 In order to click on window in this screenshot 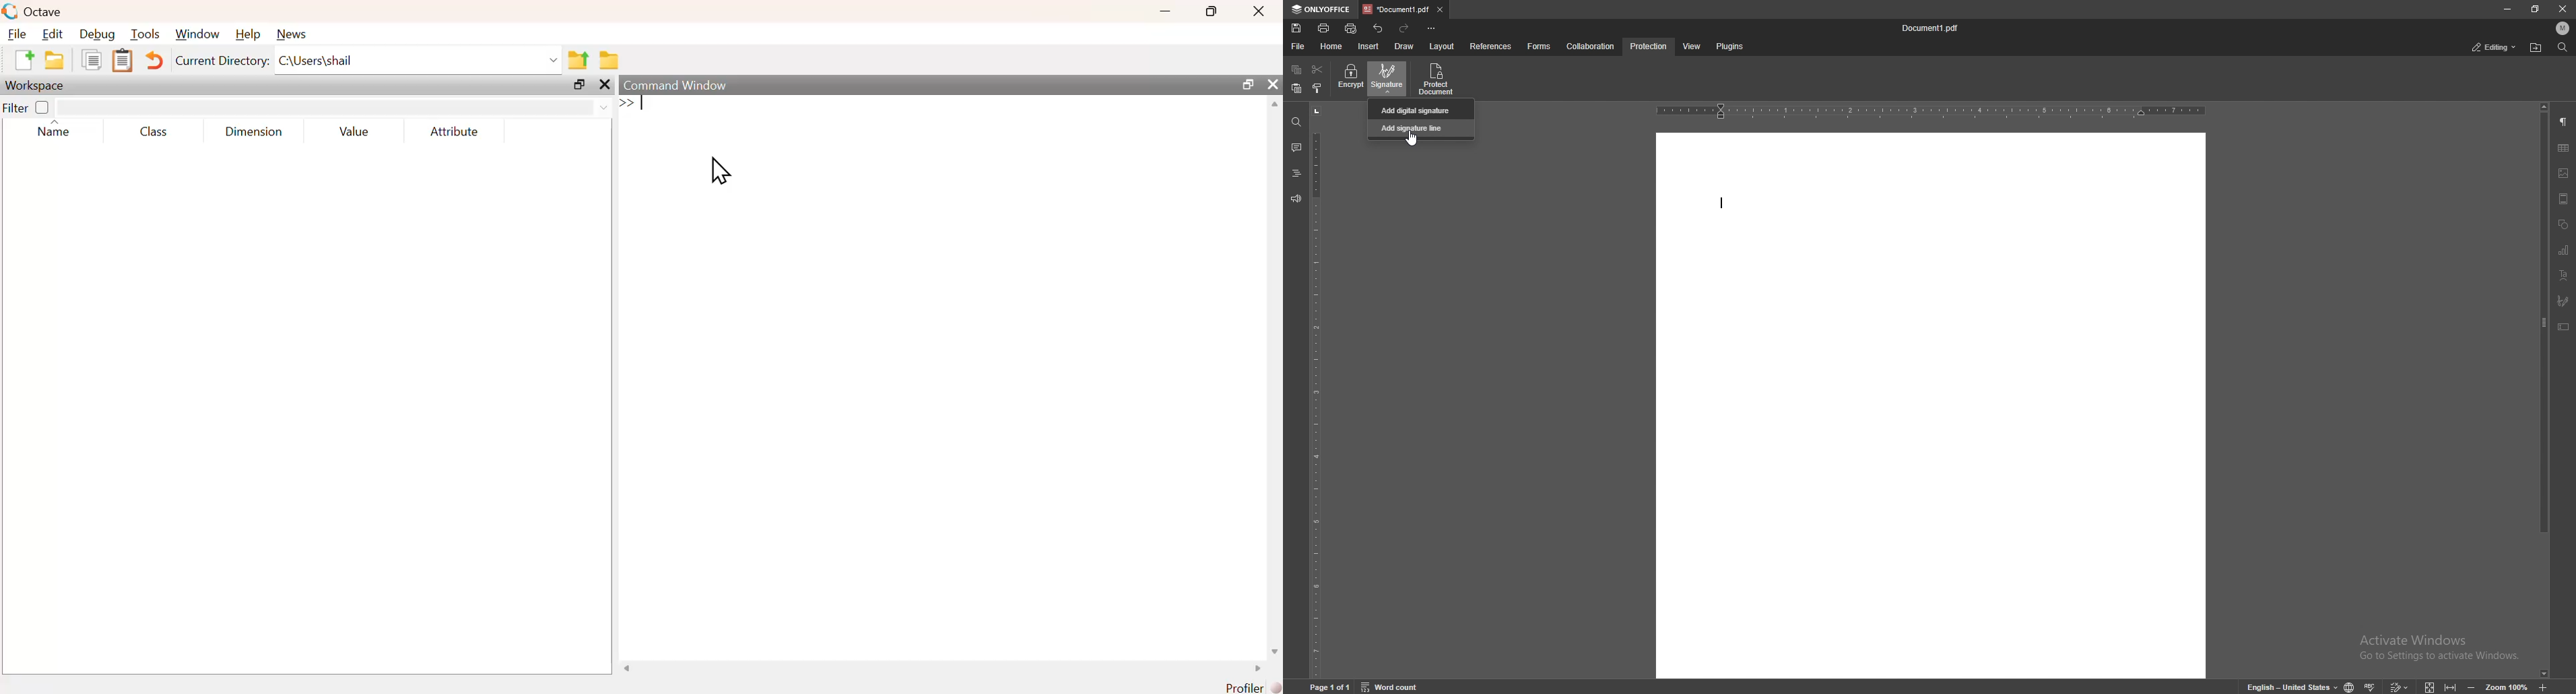, I will do `click(197, 35)`.